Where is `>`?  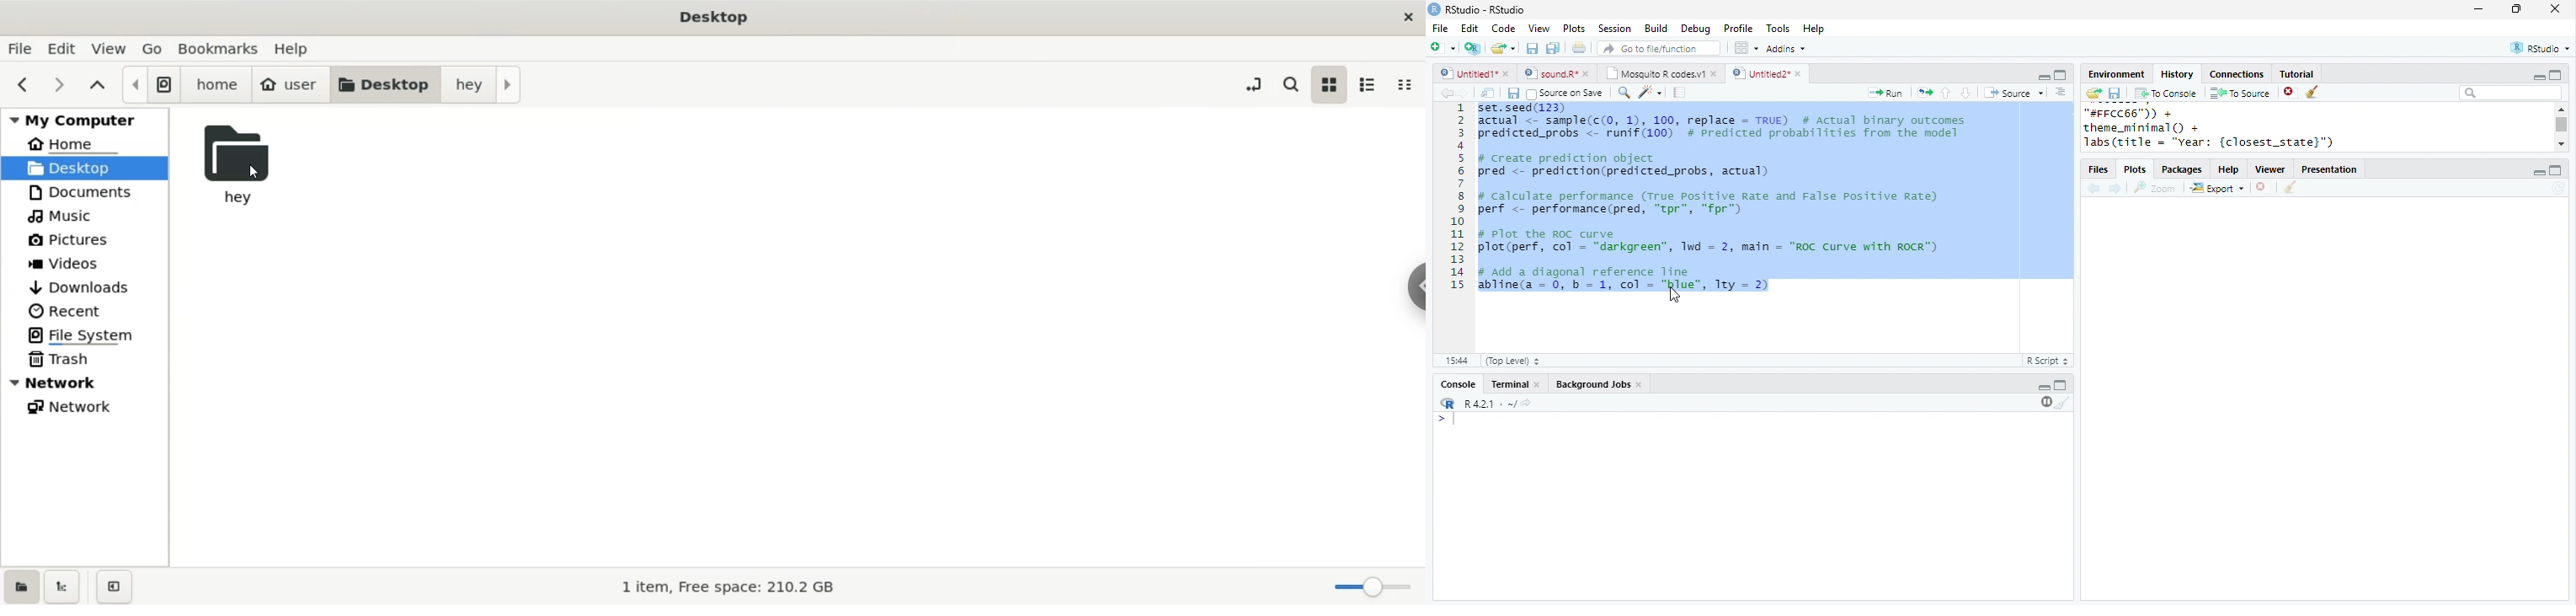
> is located at coordinates (1448, 419).